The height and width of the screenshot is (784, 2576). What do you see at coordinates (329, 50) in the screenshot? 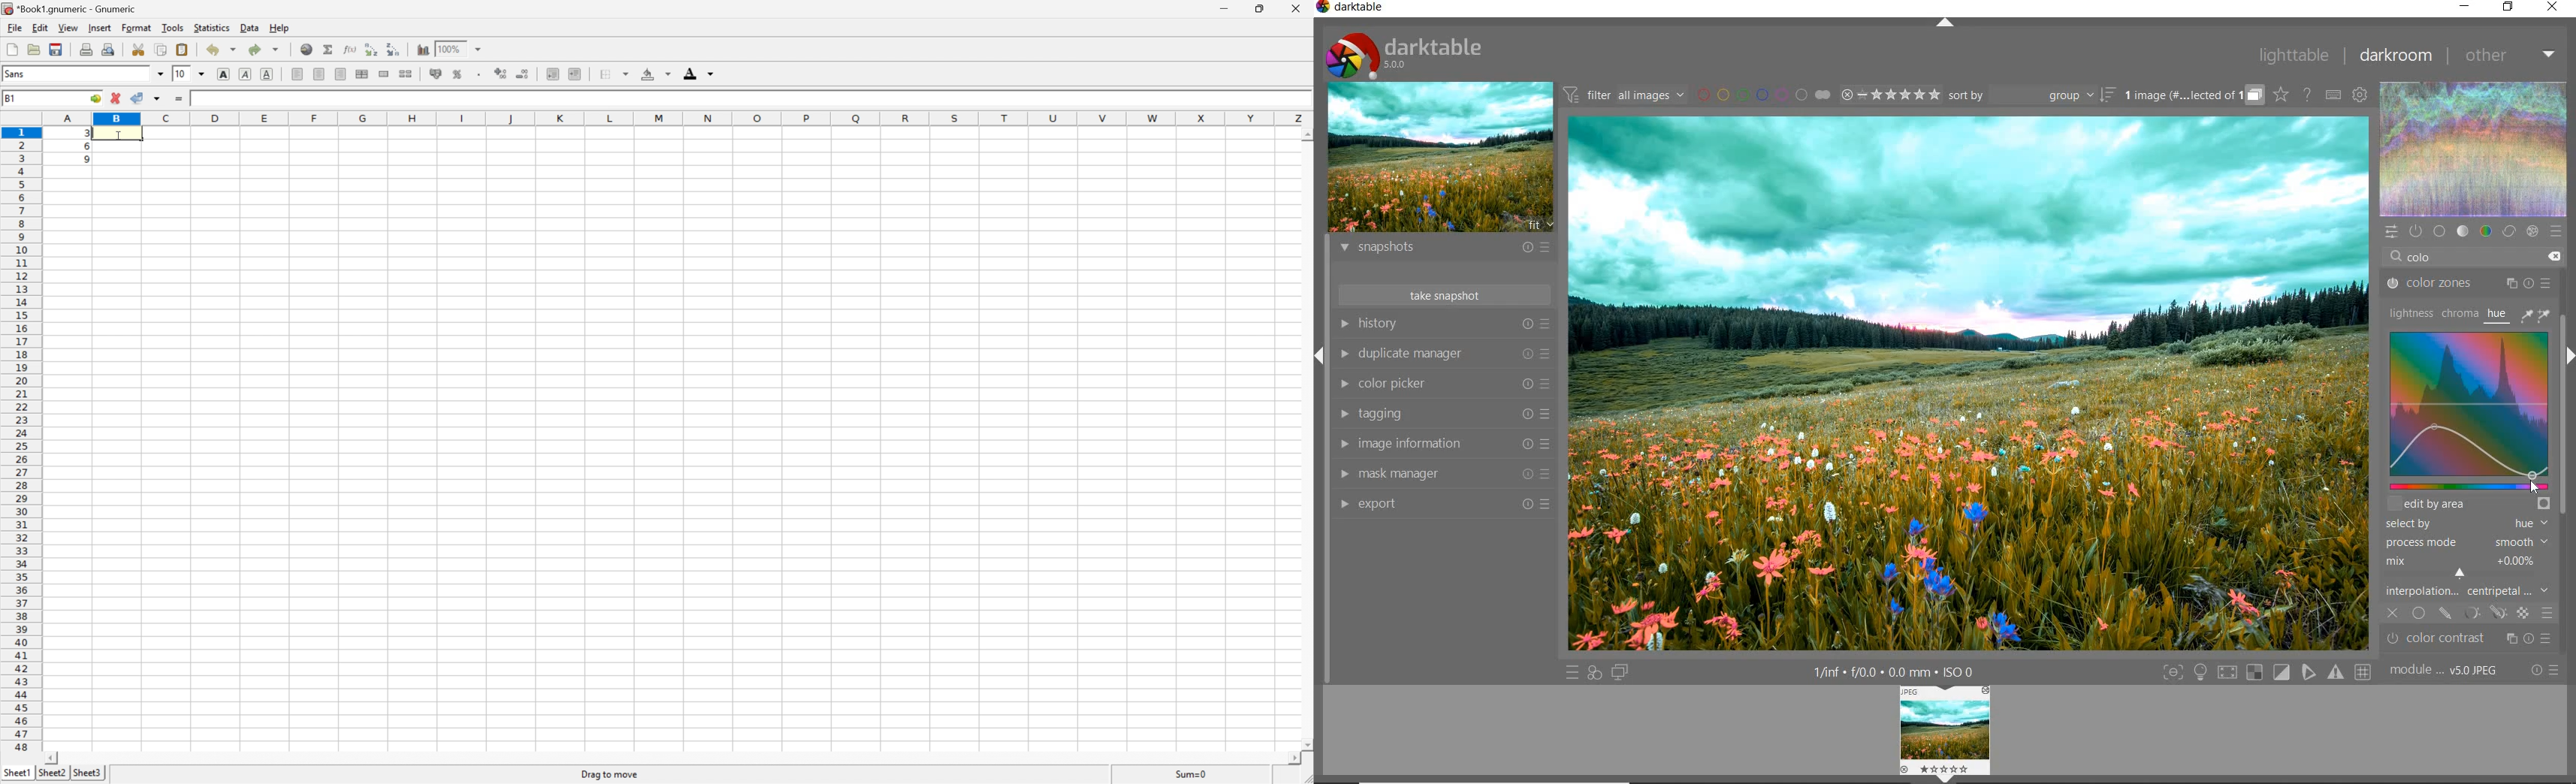
I see `Sum in current cell` at bounding box center [329, 50].